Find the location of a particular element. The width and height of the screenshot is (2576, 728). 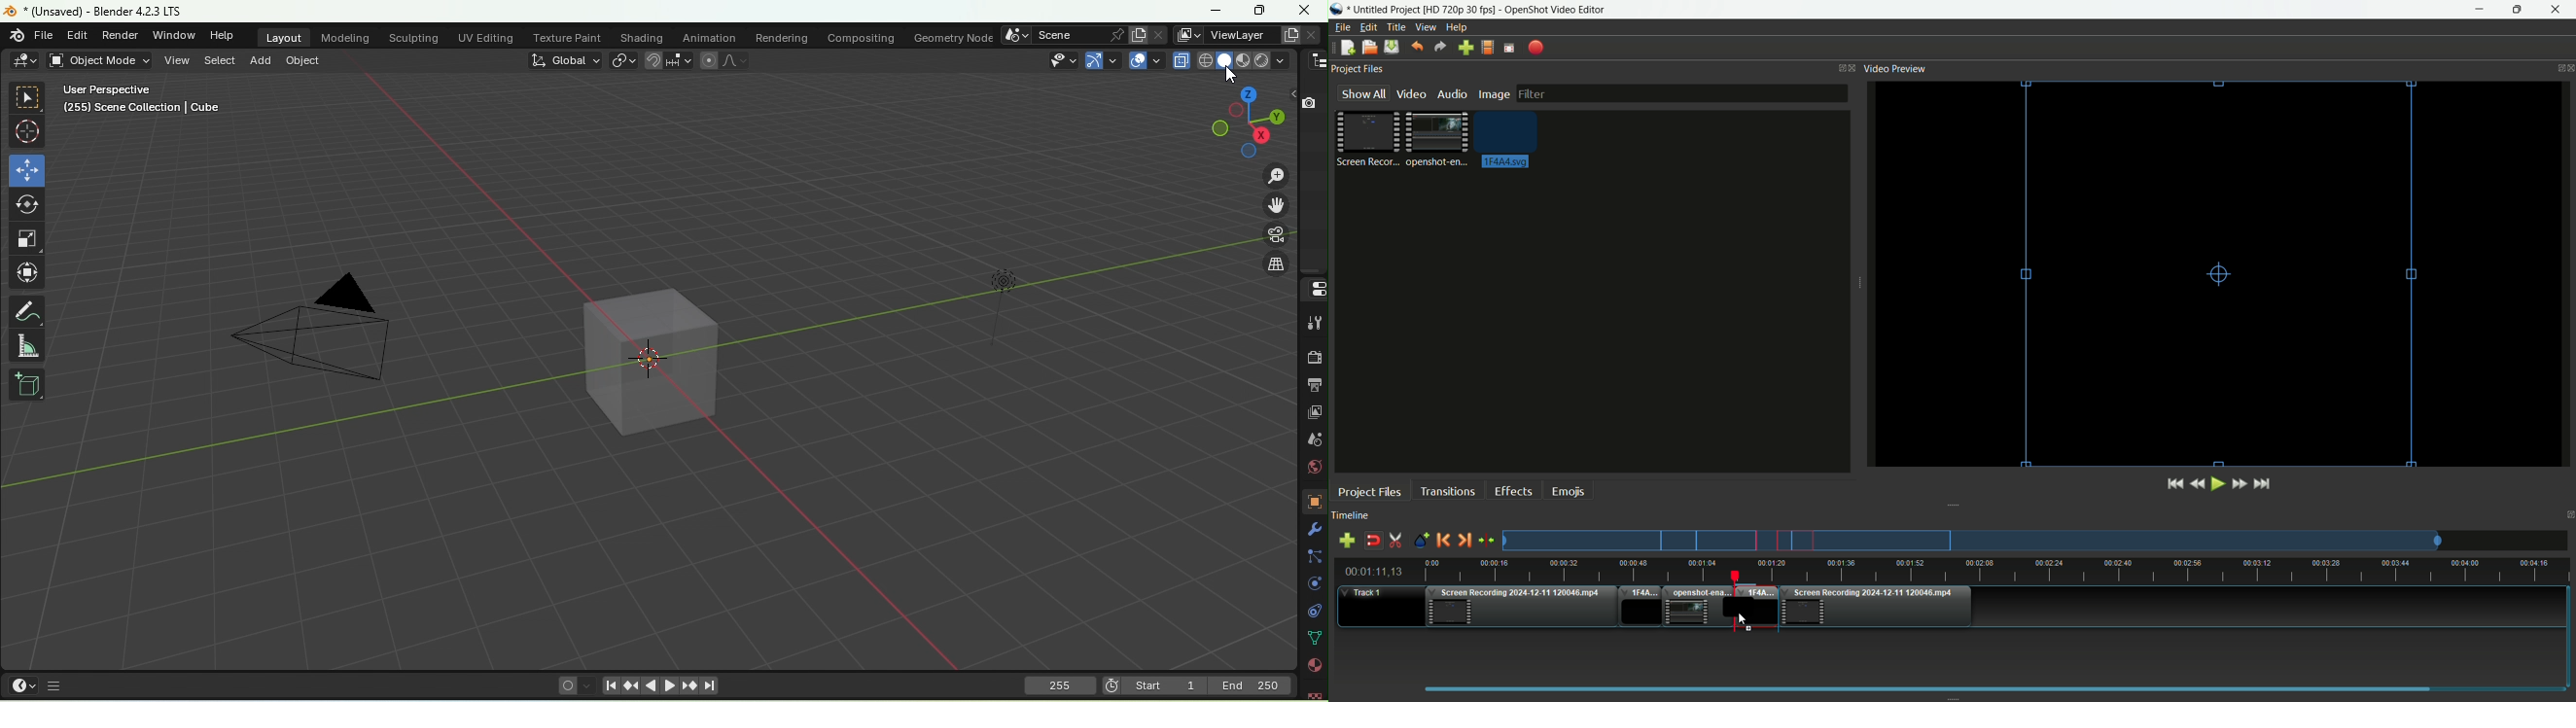

Play or pause is located at coordinates (2220, 484).